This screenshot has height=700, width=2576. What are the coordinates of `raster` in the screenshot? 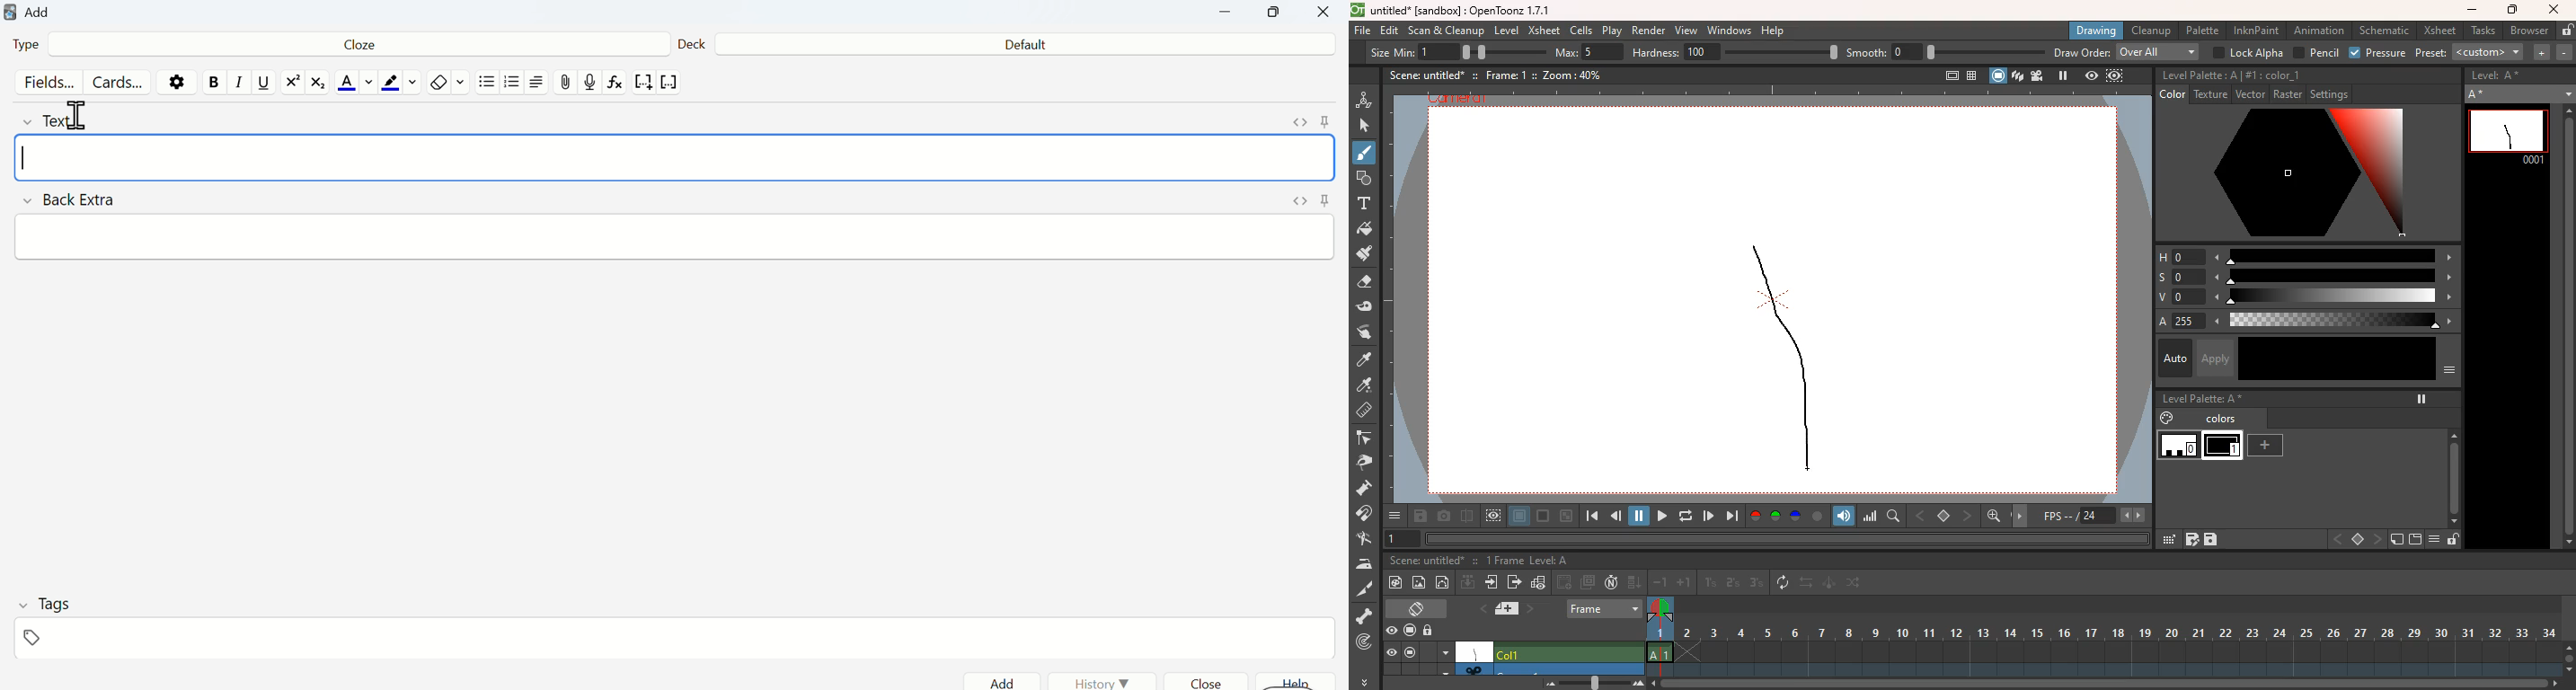 It's located at (2288, 95).